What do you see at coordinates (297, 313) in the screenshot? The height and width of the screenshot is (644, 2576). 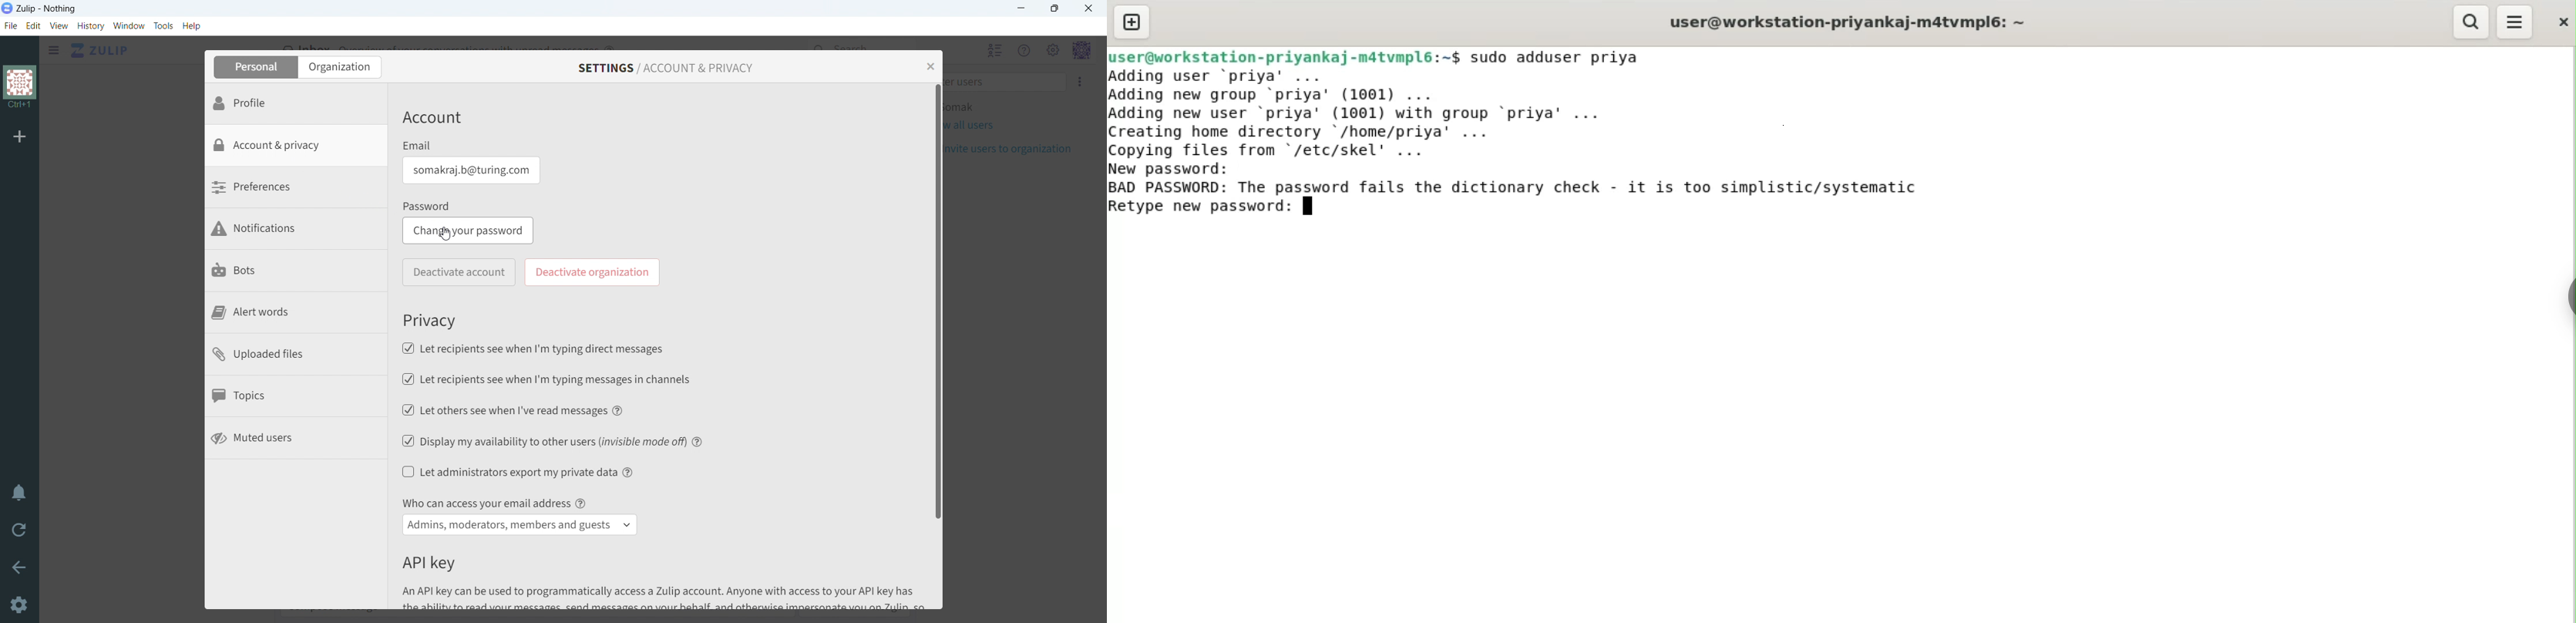 I see `alert words` at bounding box center [297, 313].